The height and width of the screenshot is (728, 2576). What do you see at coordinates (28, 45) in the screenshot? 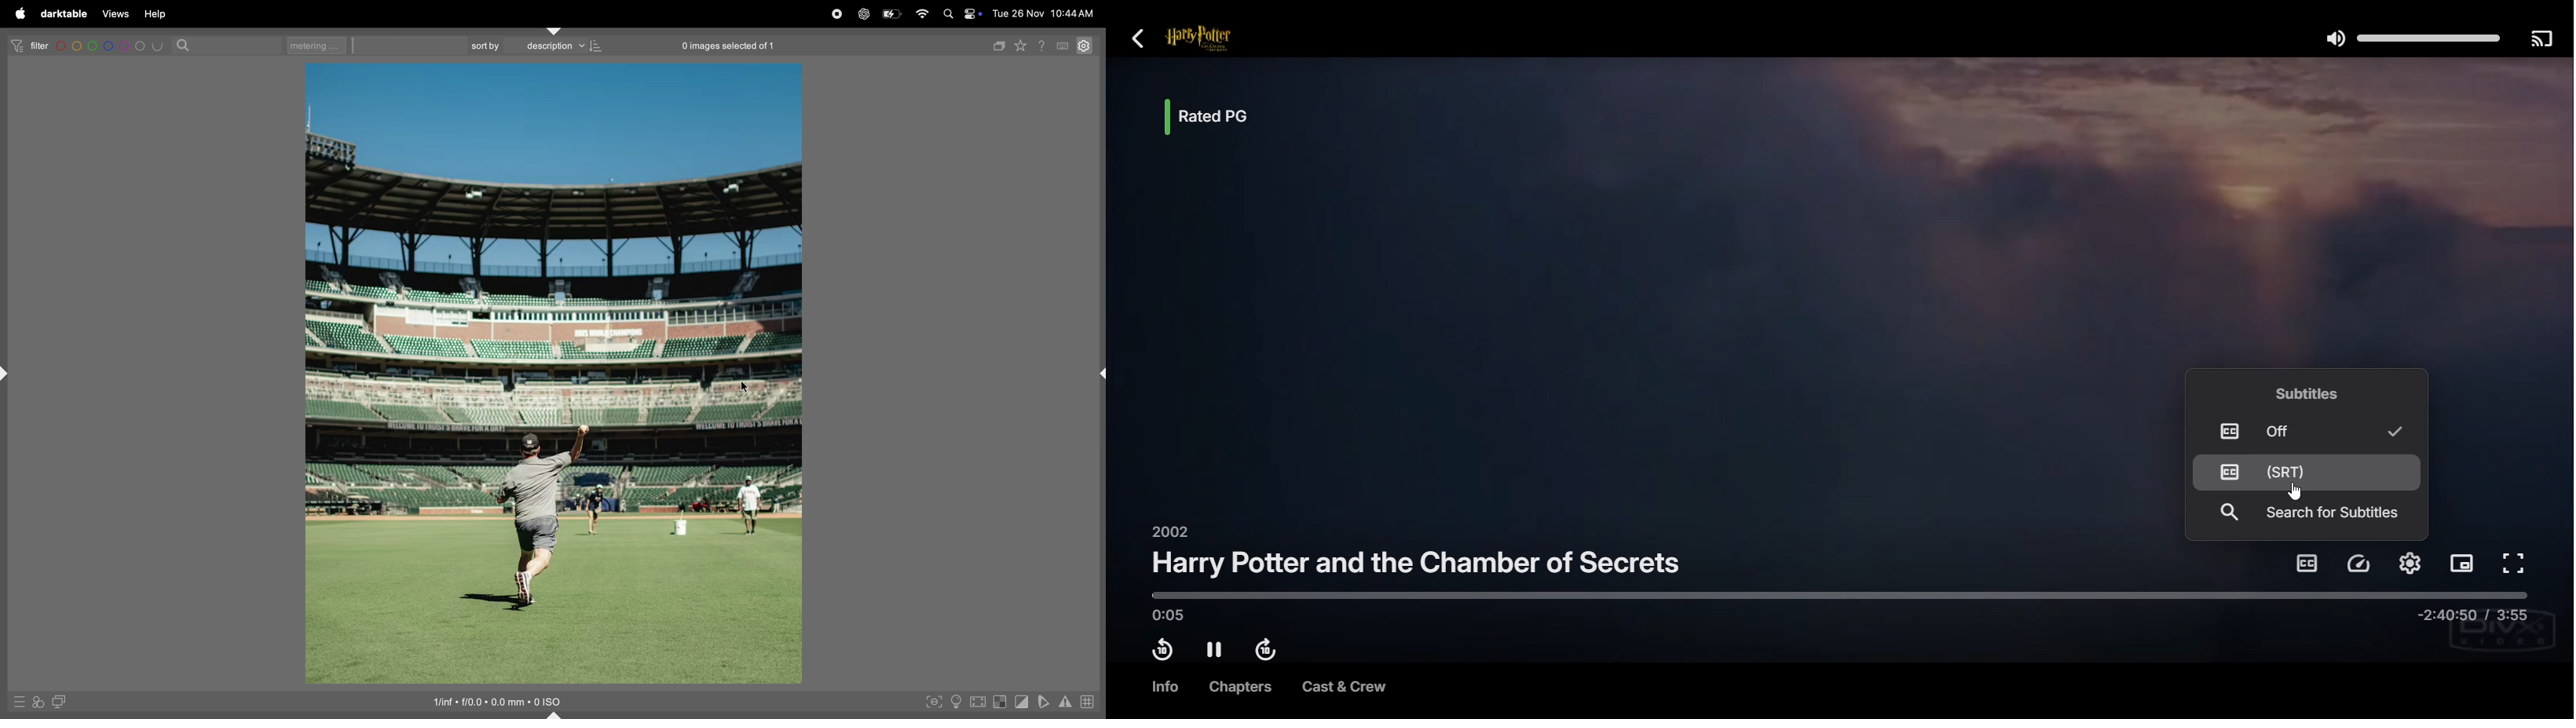
I see `filter` at bounding box center [28, 45].